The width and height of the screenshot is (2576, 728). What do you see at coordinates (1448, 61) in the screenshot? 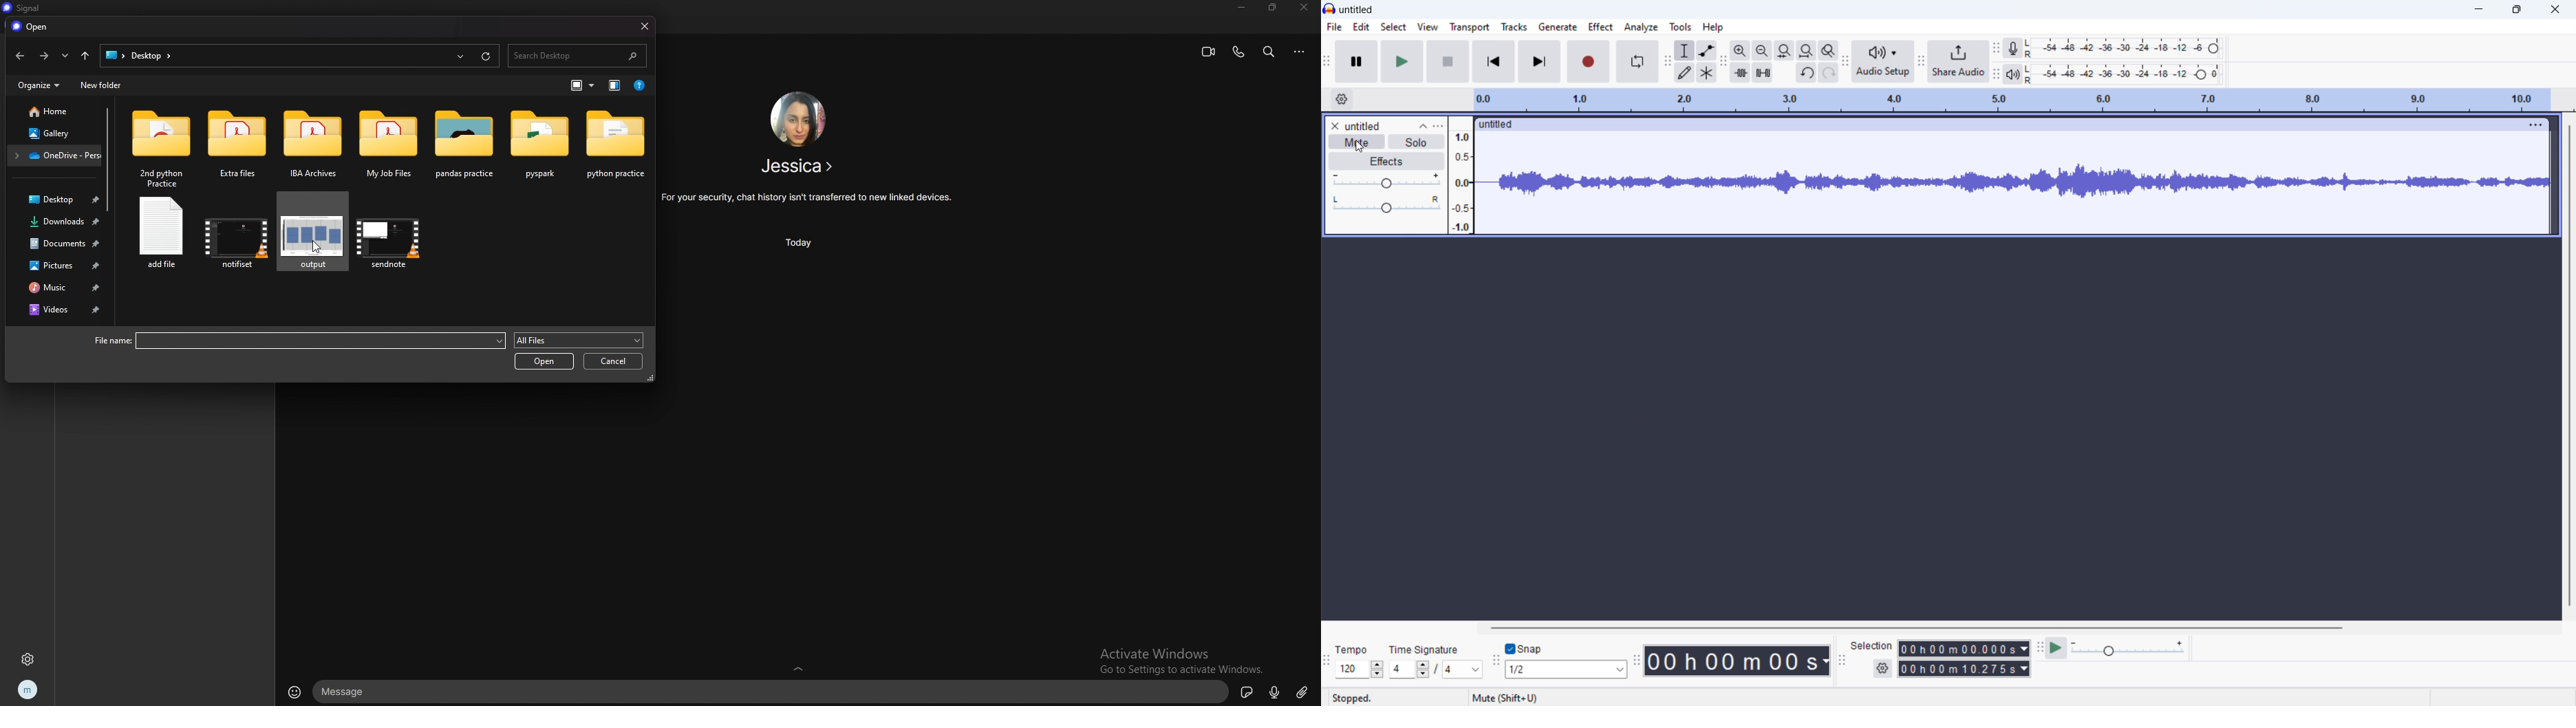
I see `stop` at bounding box center [1448, 61].